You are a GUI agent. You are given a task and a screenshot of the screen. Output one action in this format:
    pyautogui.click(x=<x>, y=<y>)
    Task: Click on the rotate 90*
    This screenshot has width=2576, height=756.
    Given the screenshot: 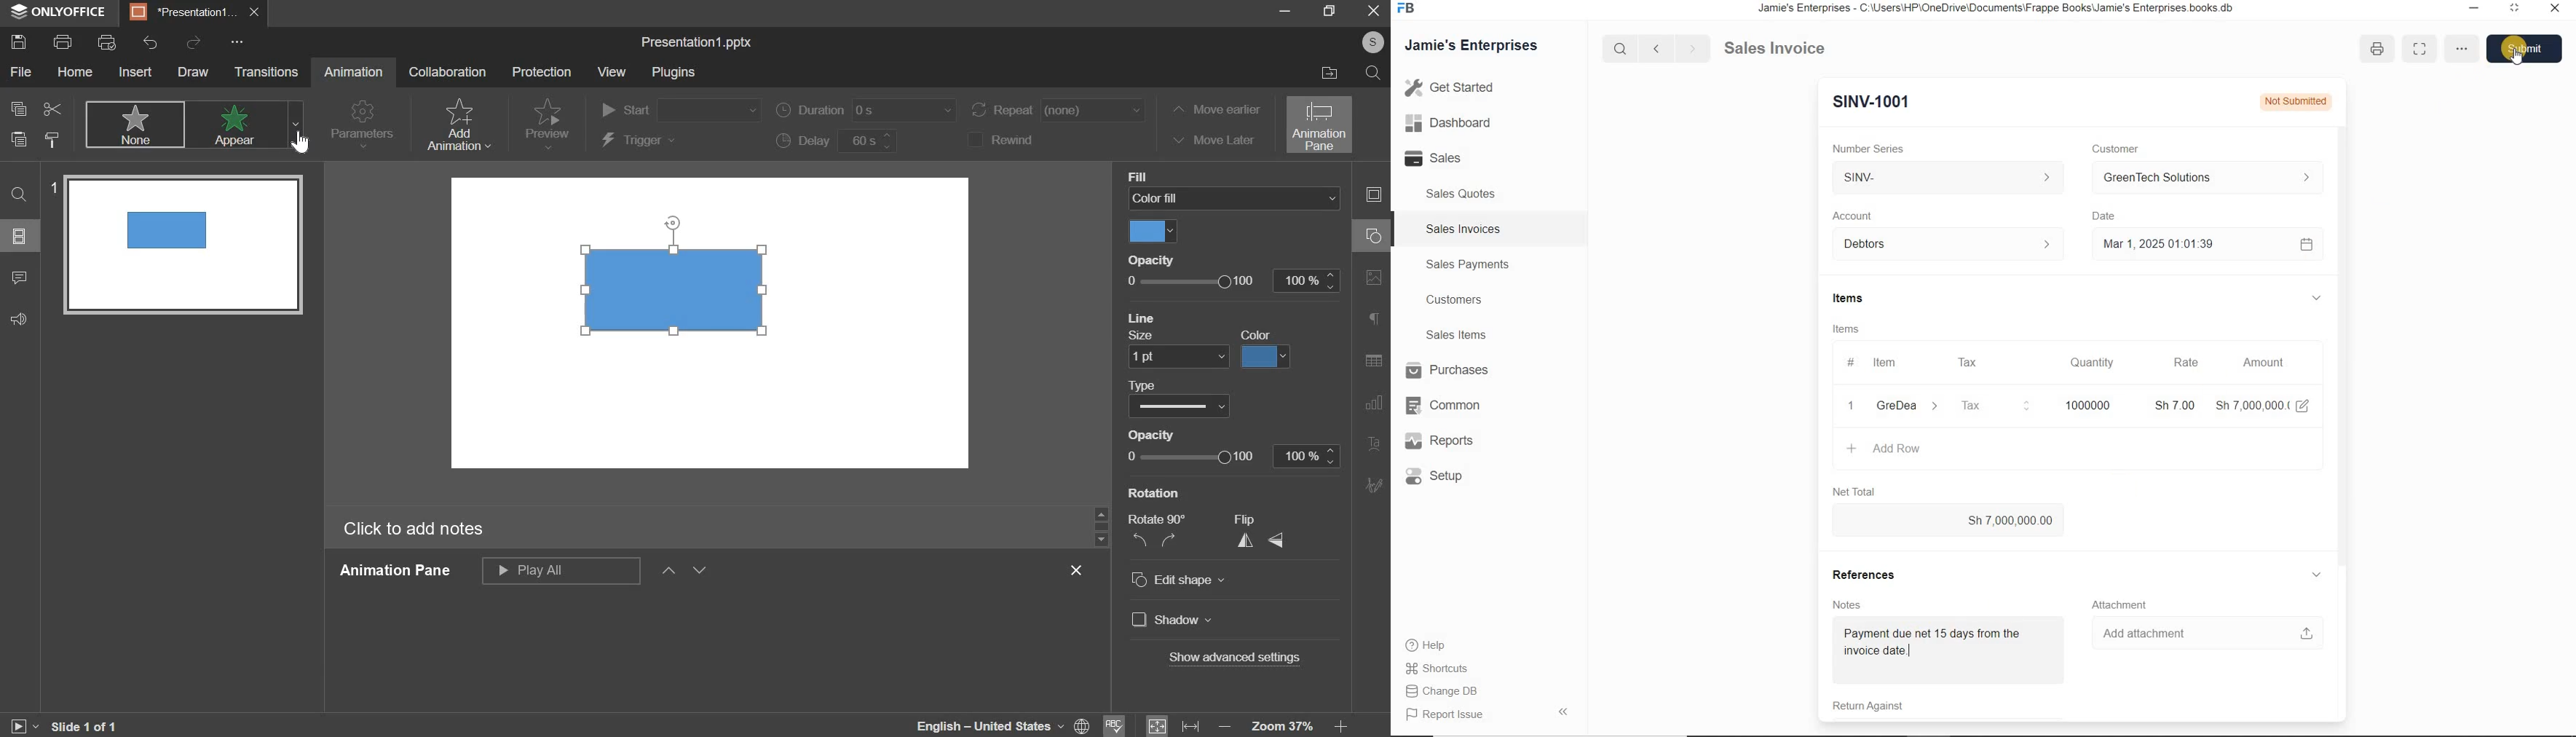 What is the action you would take?
    pyautogui.click(x=1155, y=518)
    